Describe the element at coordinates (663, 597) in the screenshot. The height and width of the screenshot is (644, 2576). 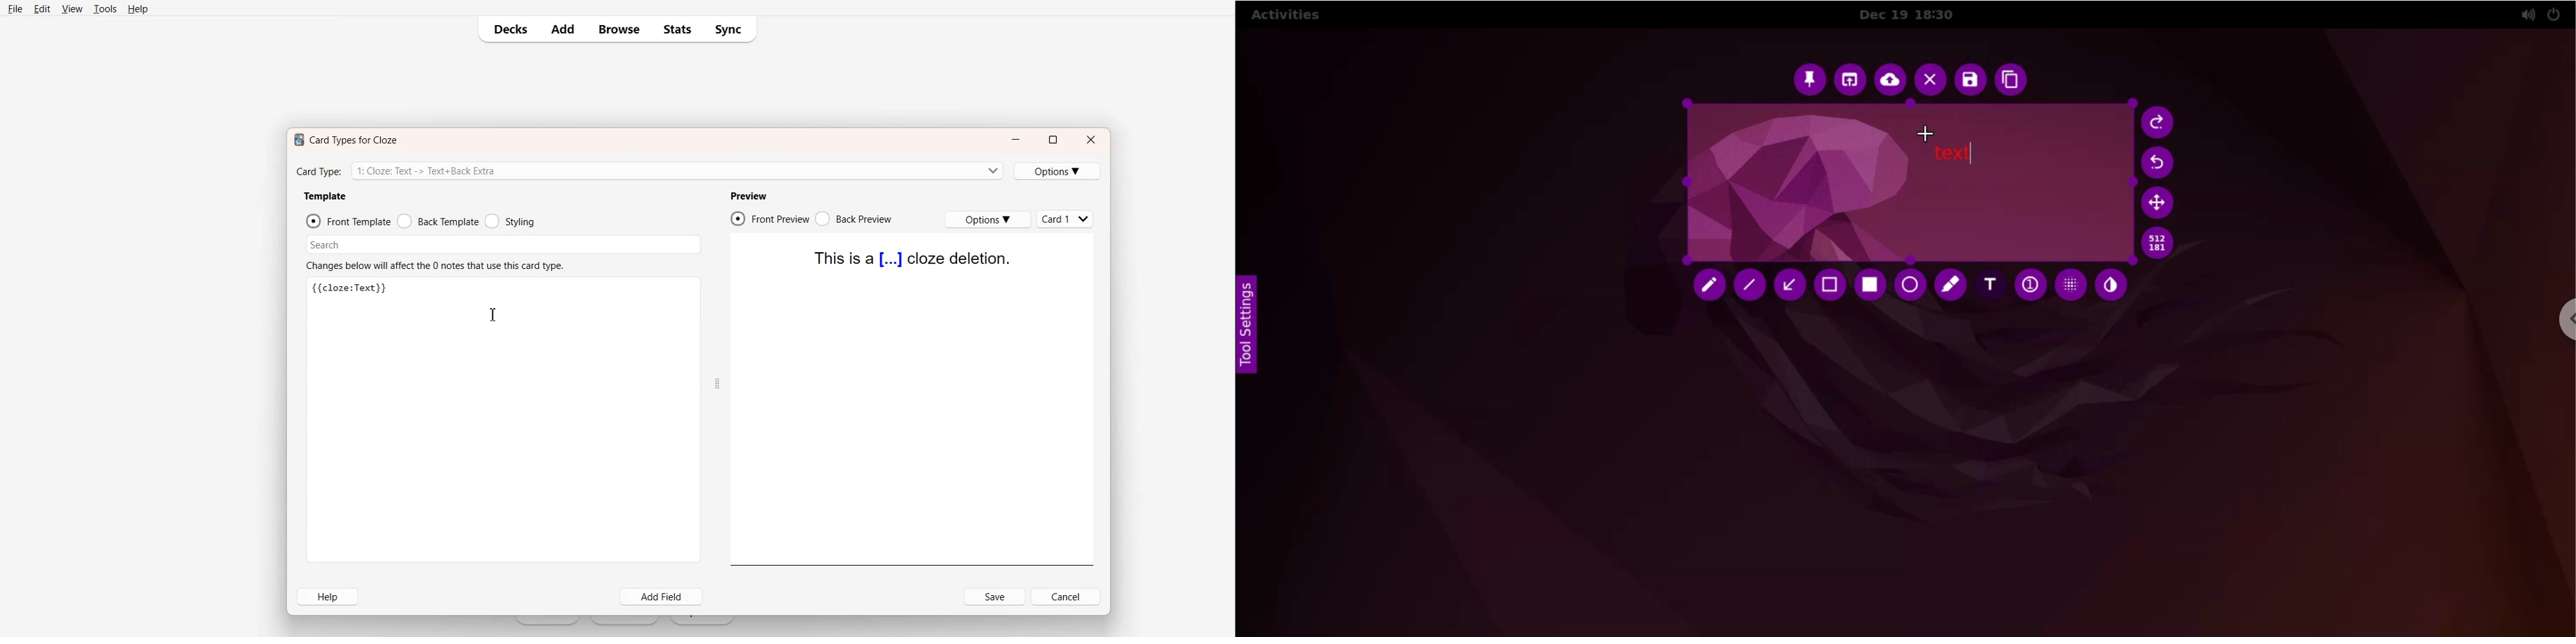
I see `Add Field` at that location.